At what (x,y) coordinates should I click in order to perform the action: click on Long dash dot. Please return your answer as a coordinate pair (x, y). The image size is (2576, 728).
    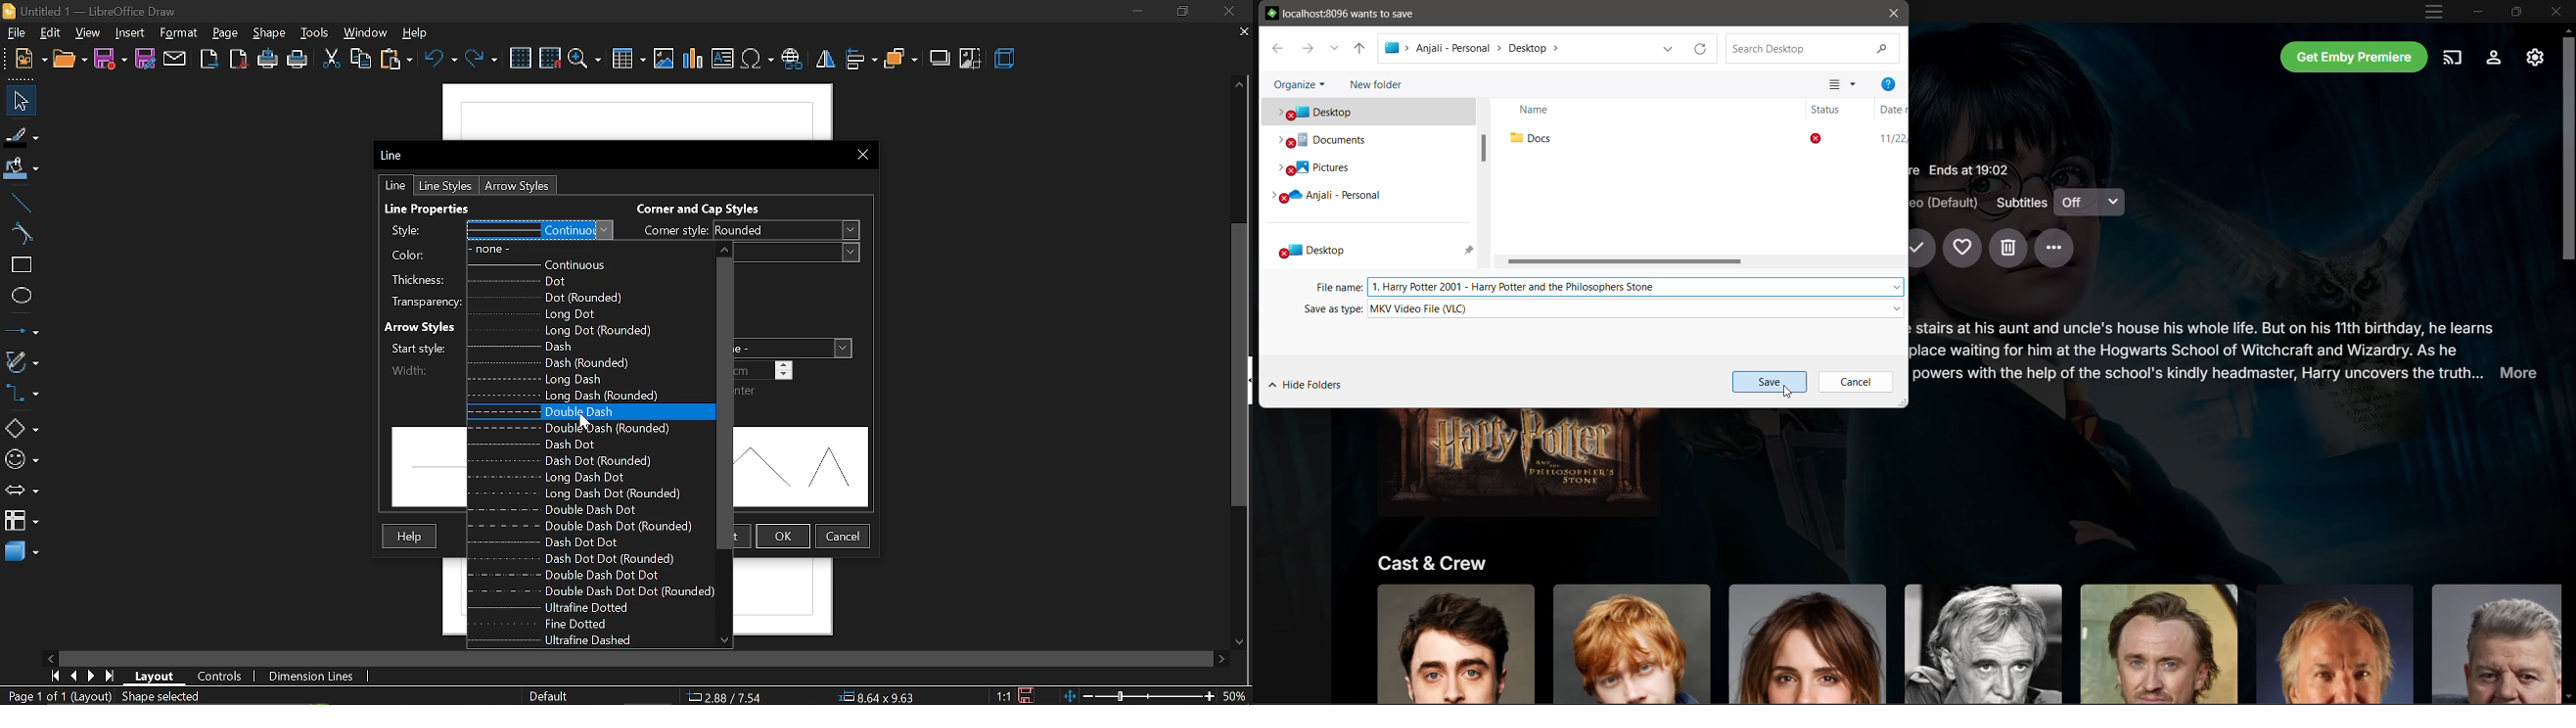
    Looking at the image, I should click on (590, 478).